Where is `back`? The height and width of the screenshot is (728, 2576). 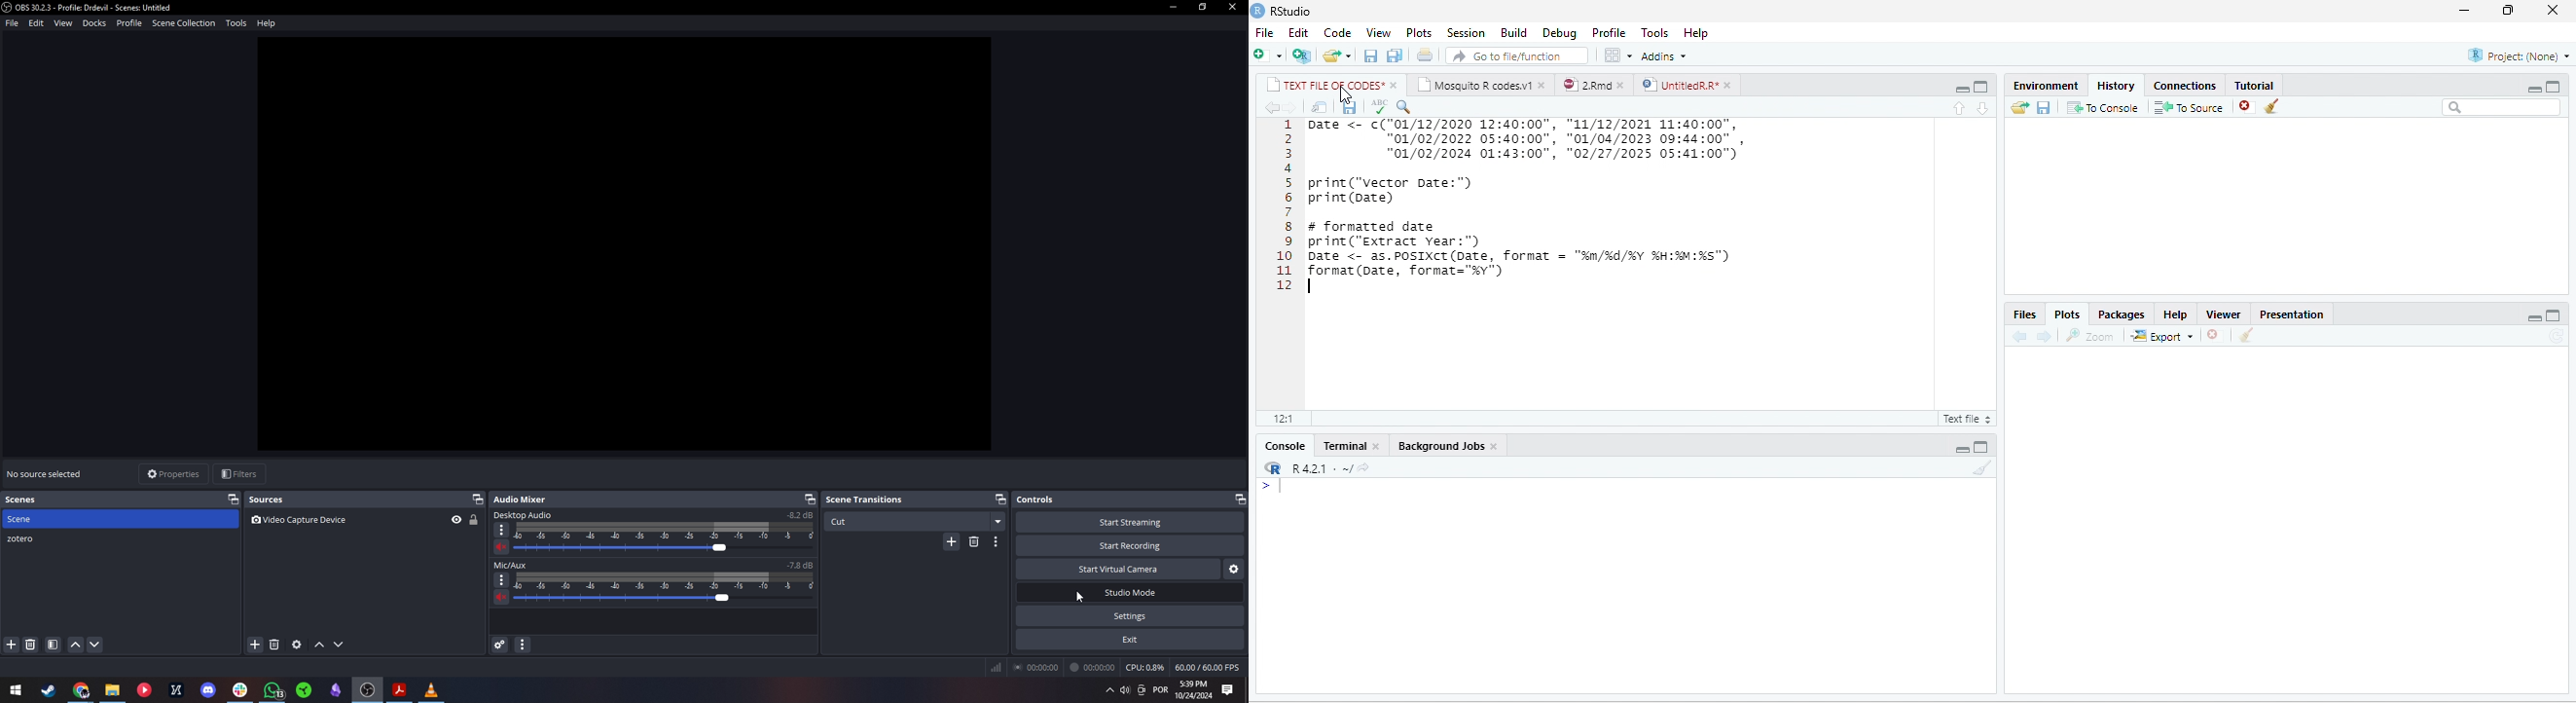 back is located at coordinates (1271, 107).